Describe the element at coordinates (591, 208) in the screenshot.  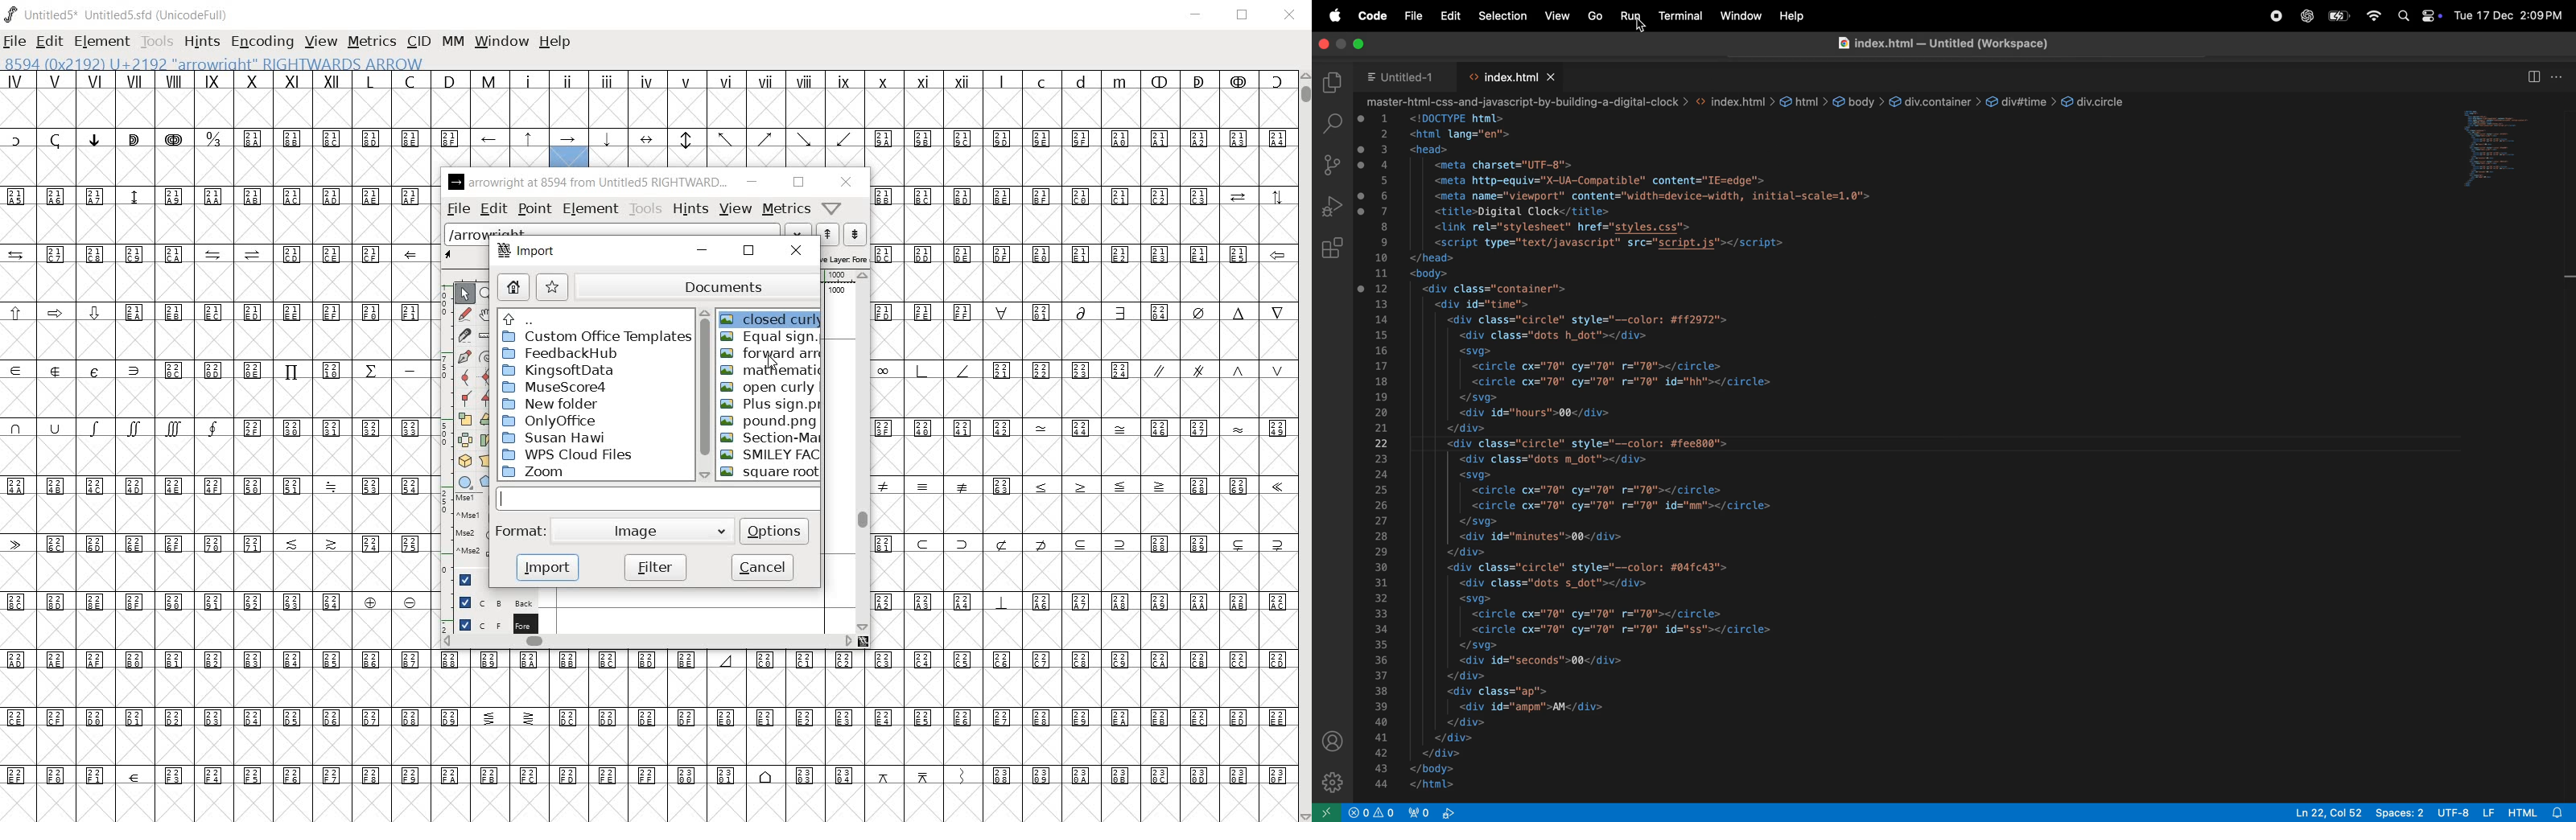
I see `element` at that location.